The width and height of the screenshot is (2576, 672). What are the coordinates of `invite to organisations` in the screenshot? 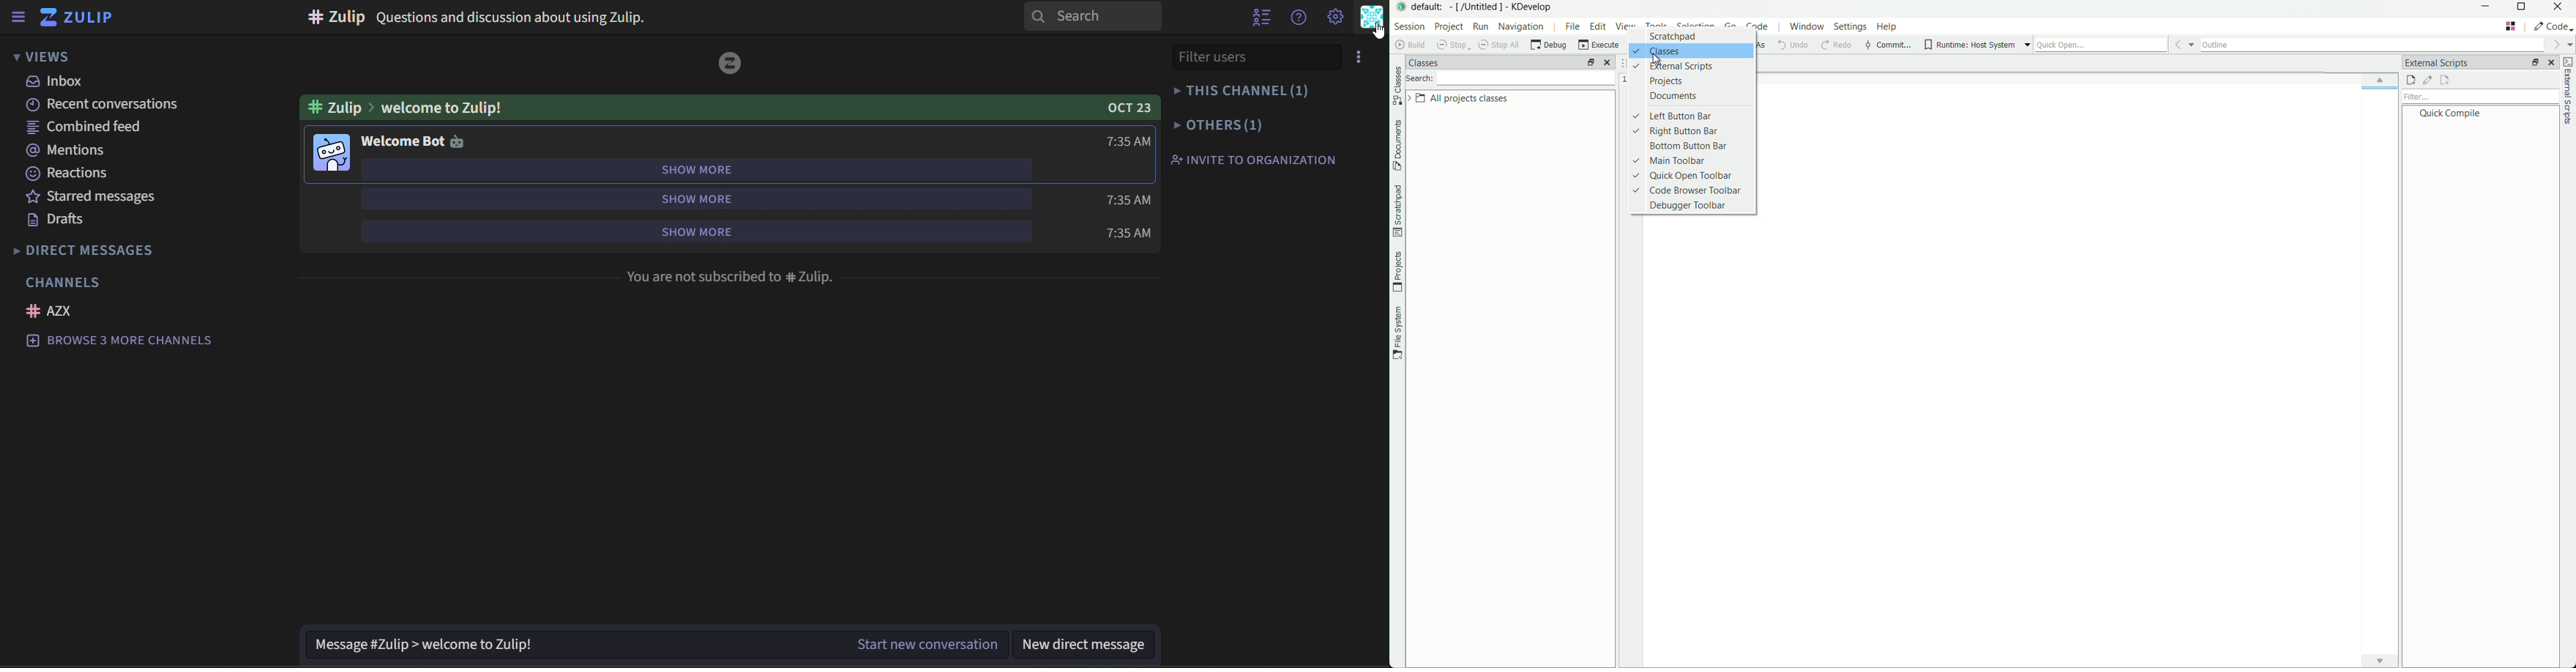 It's located at (1256, 160).